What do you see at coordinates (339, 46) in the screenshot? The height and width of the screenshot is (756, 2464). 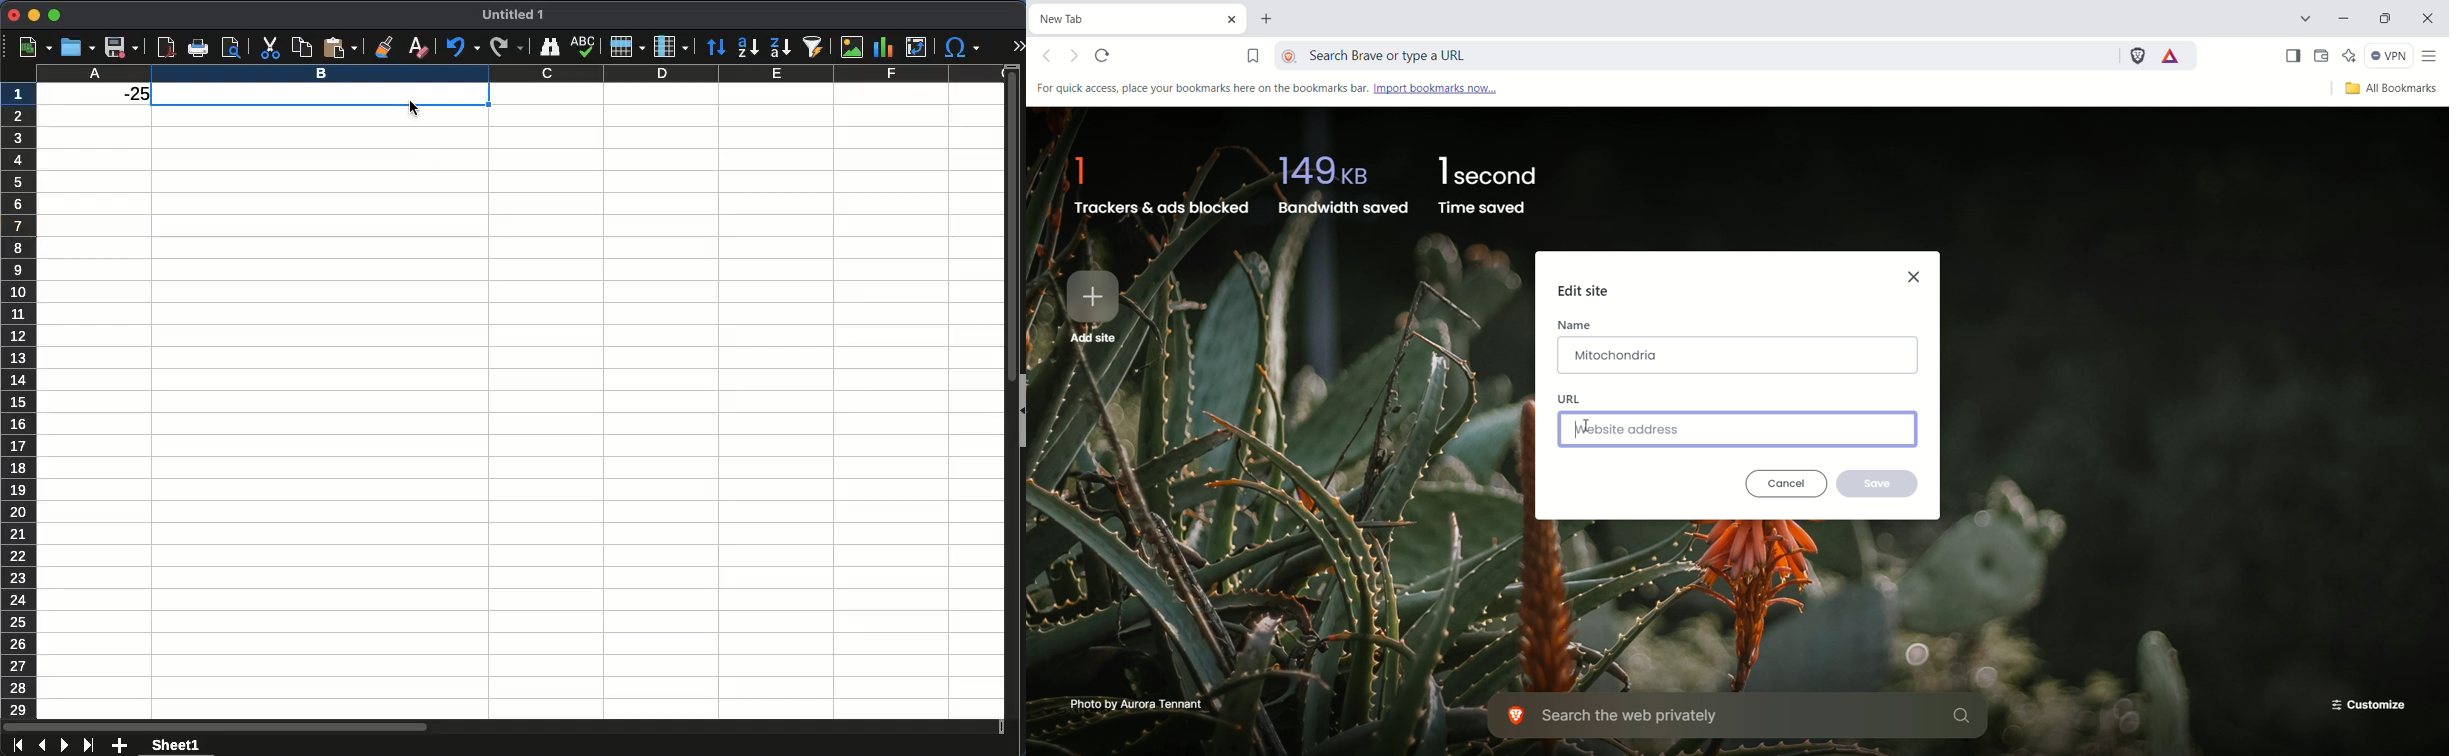 I see `paste` at bounding box center [339, 46].